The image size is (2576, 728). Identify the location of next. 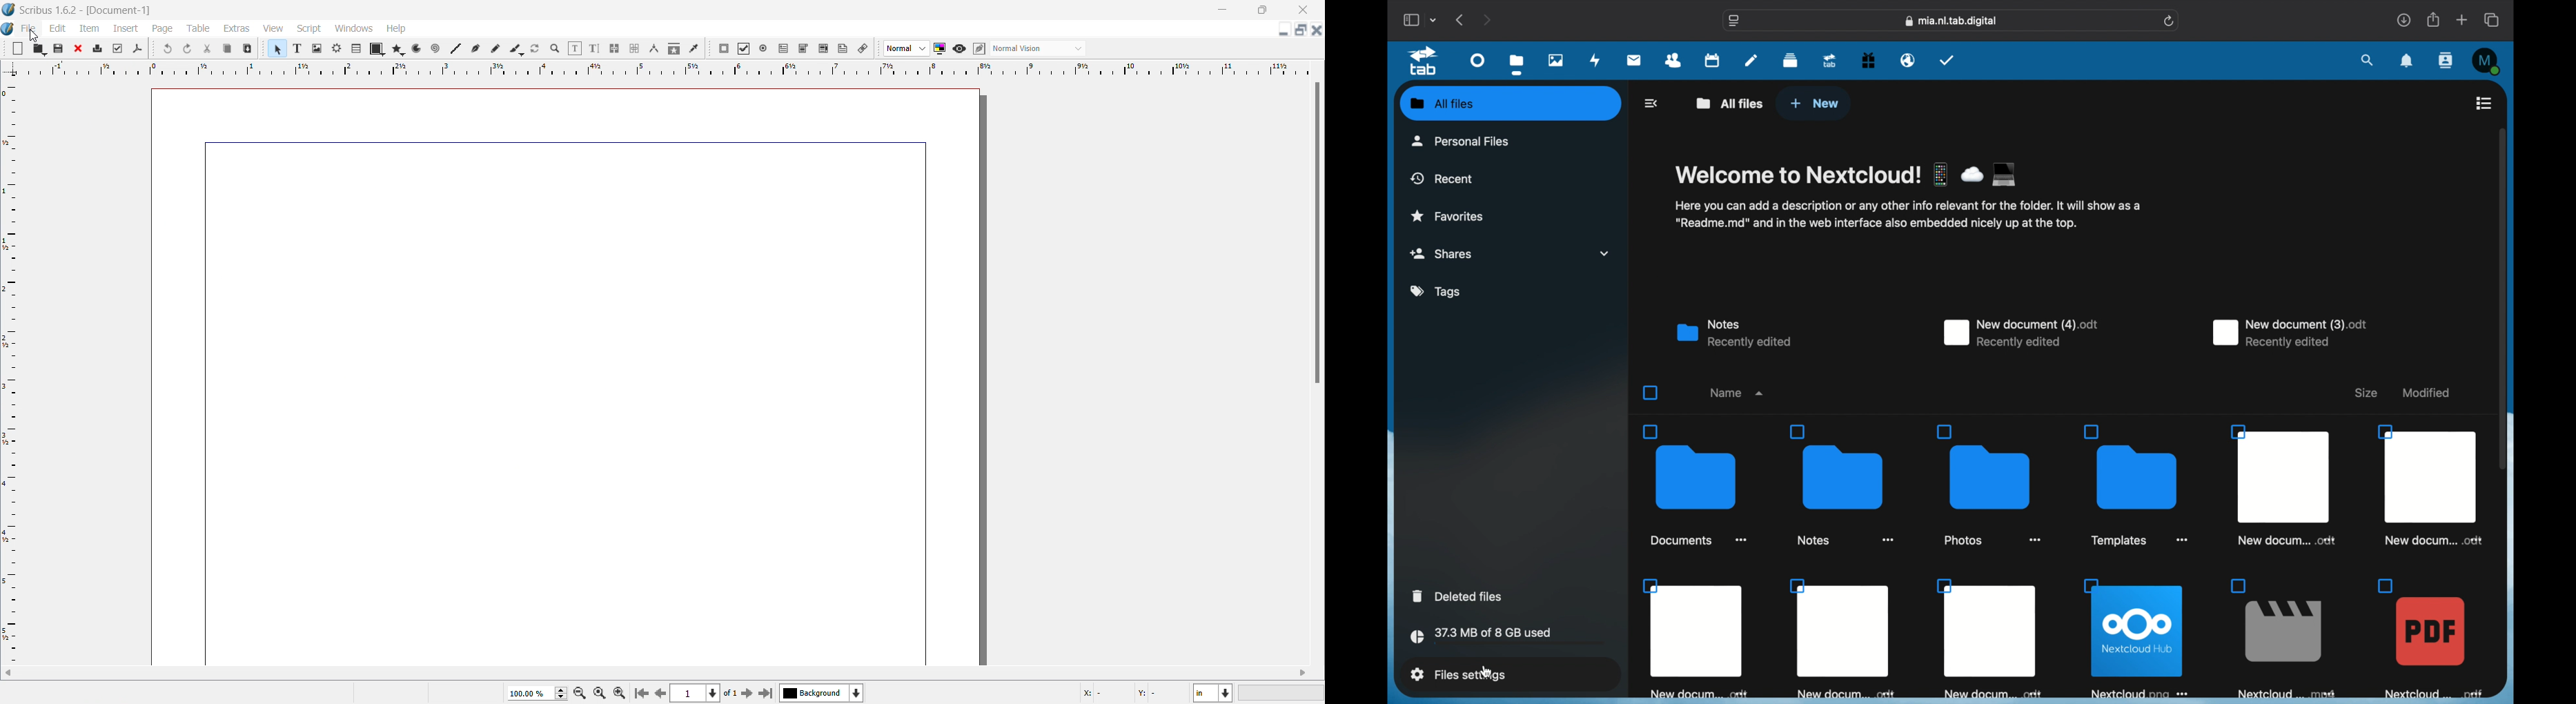
(748, 695).